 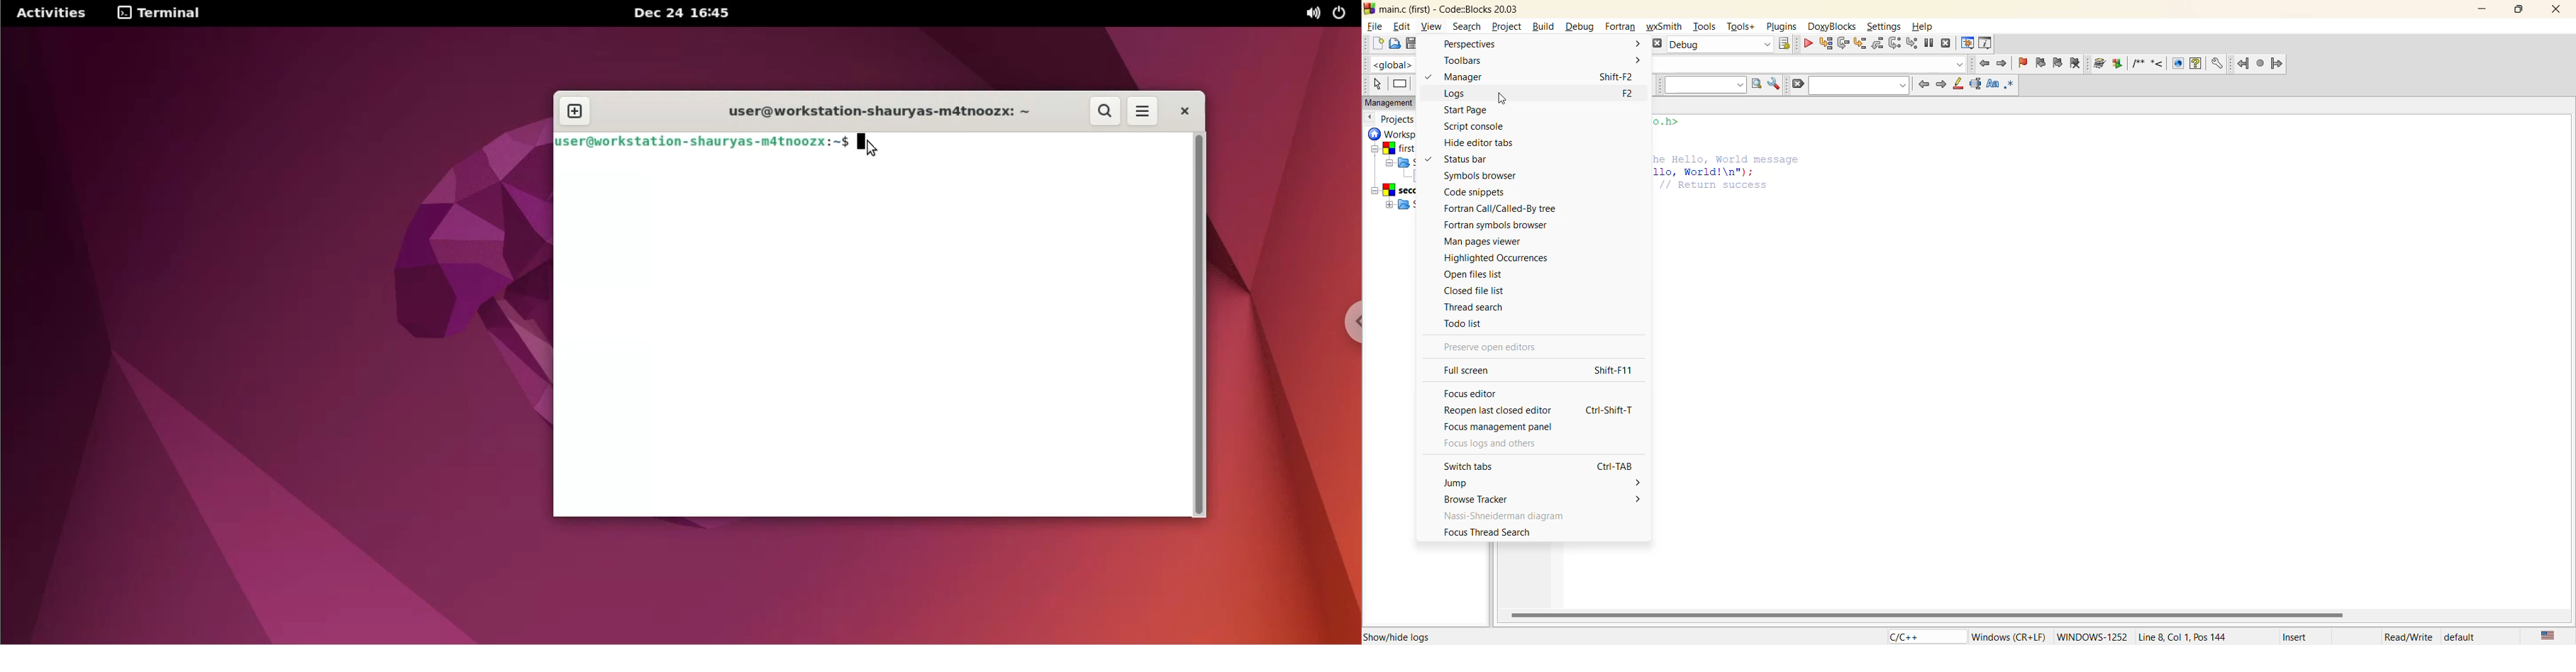 What do you see at coordinates (1478, 94) in the screenshot?
I see `logs` at bounding box center [1478, 94].